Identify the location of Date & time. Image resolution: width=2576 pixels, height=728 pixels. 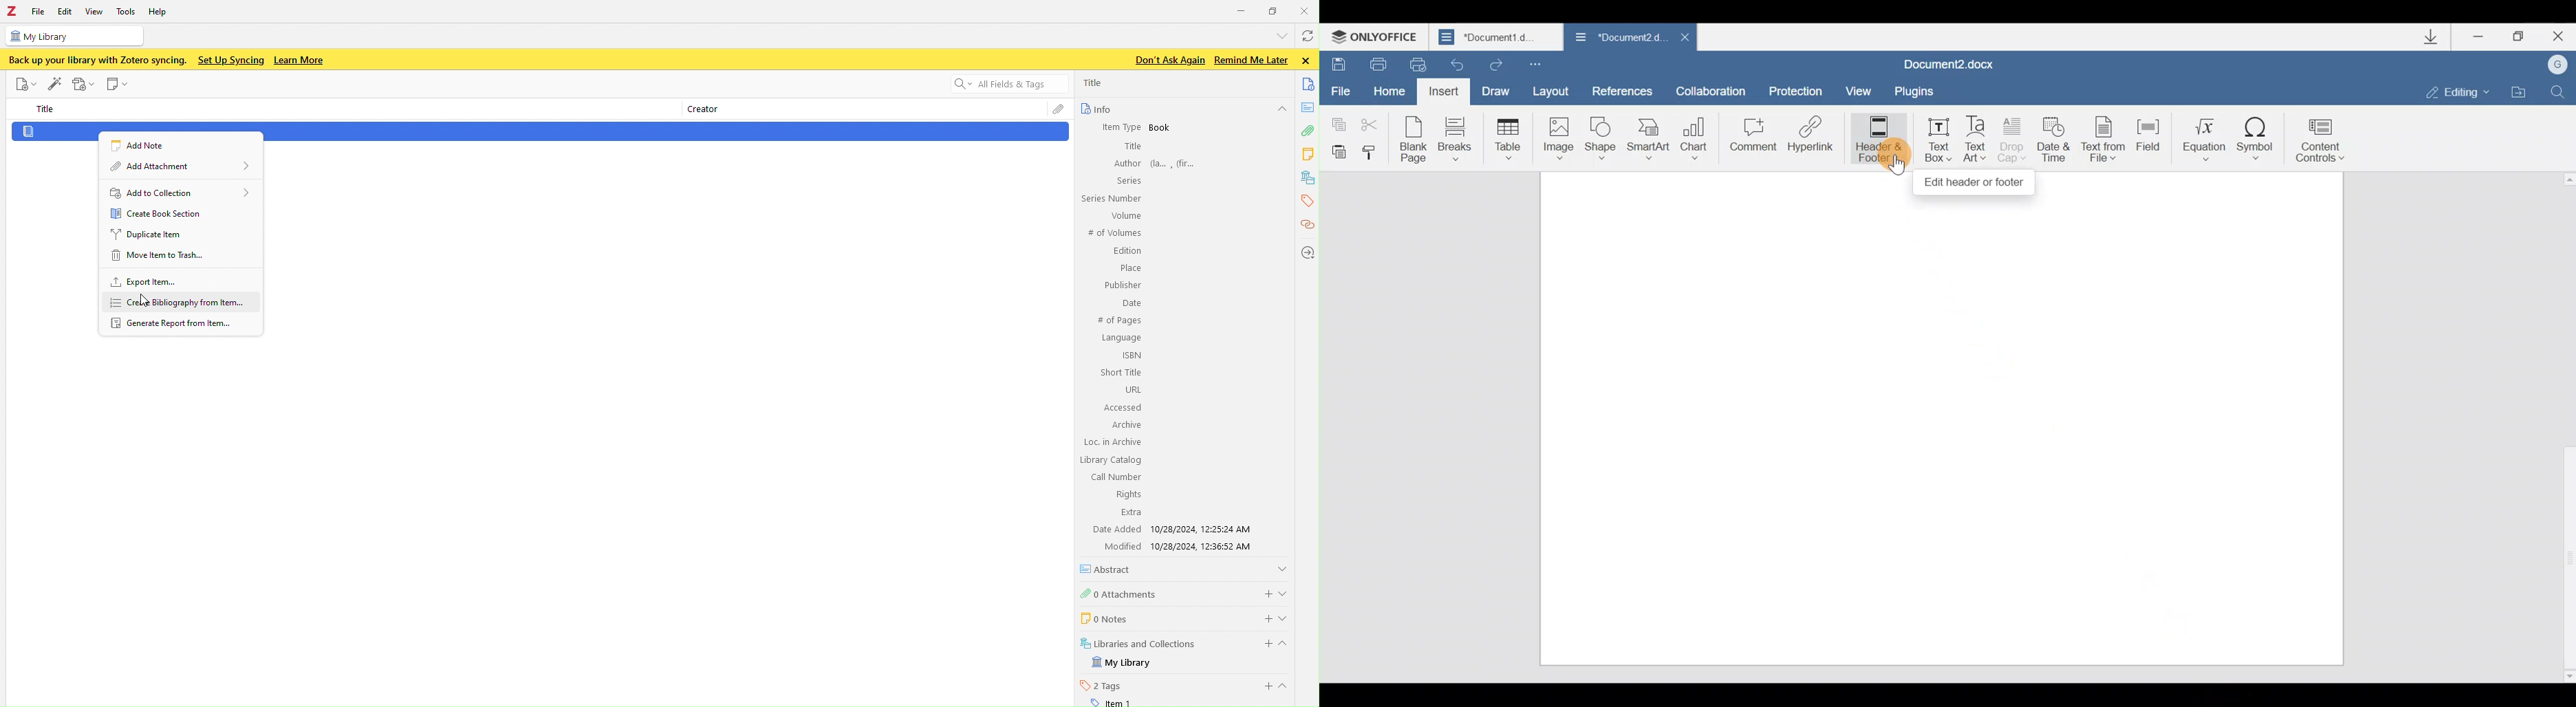
(2054, 137).